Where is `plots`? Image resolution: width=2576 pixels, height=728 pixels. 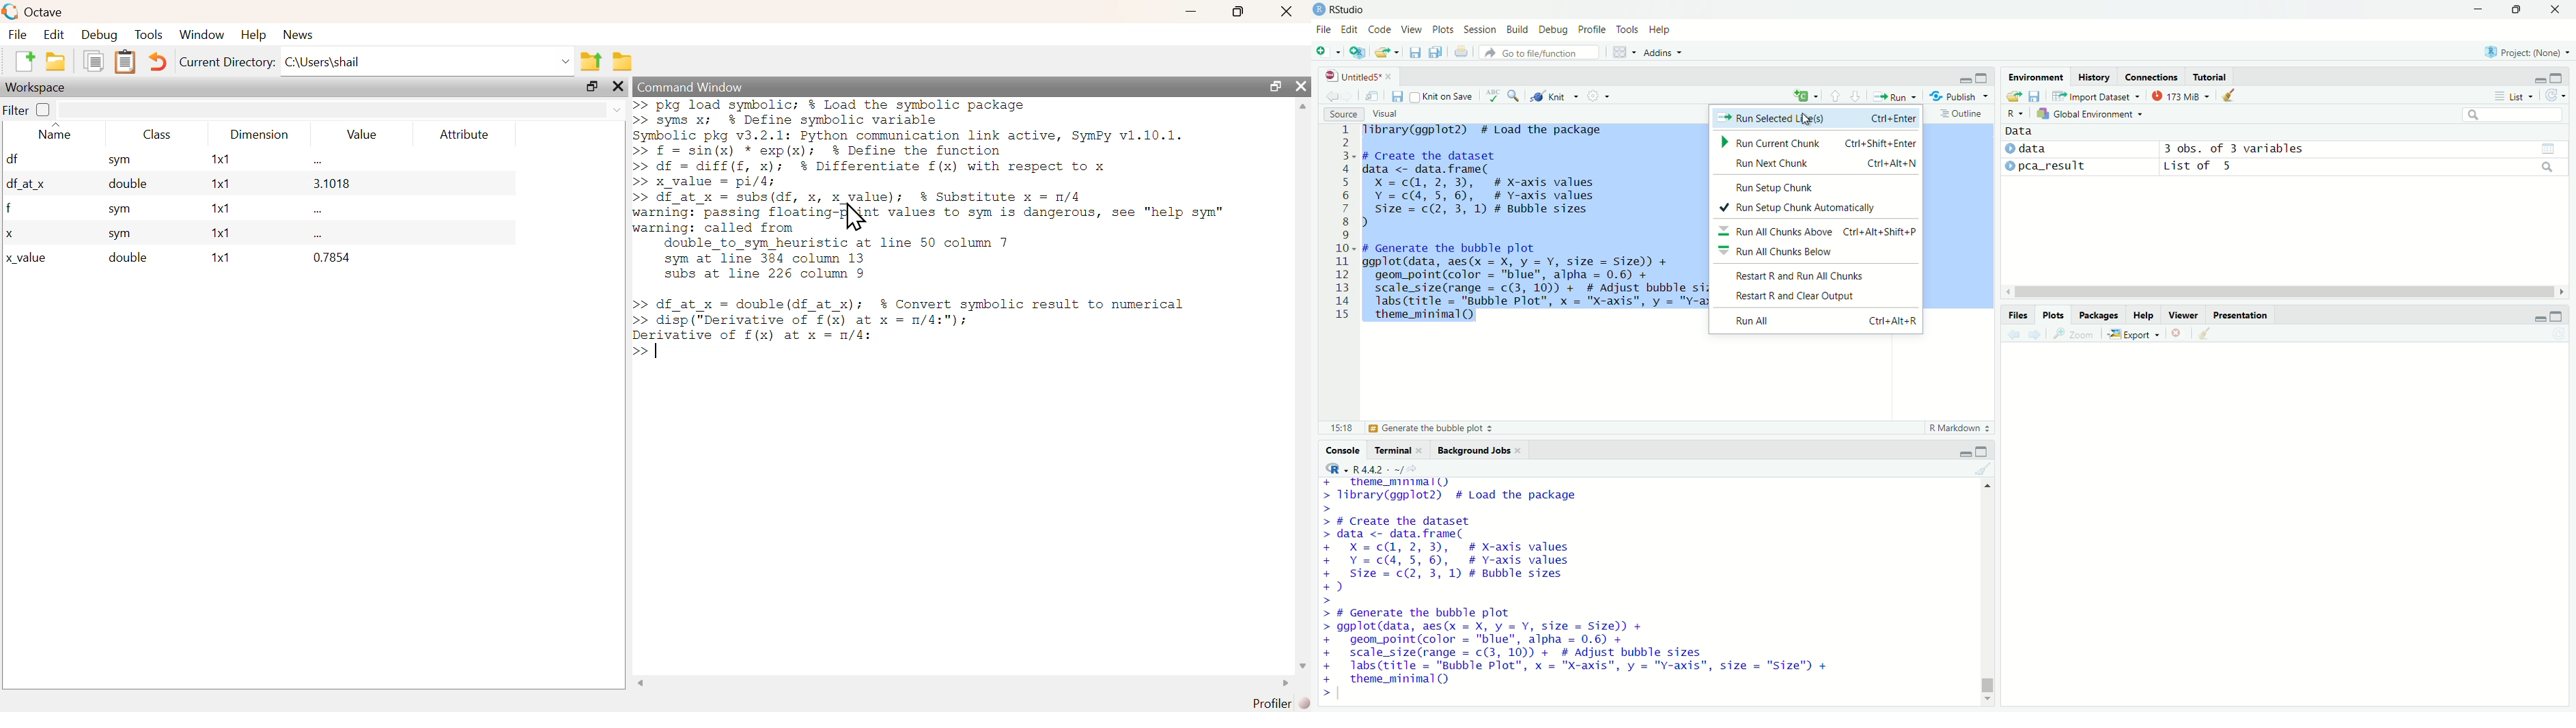 plots is located at coordinates (2055, 315).